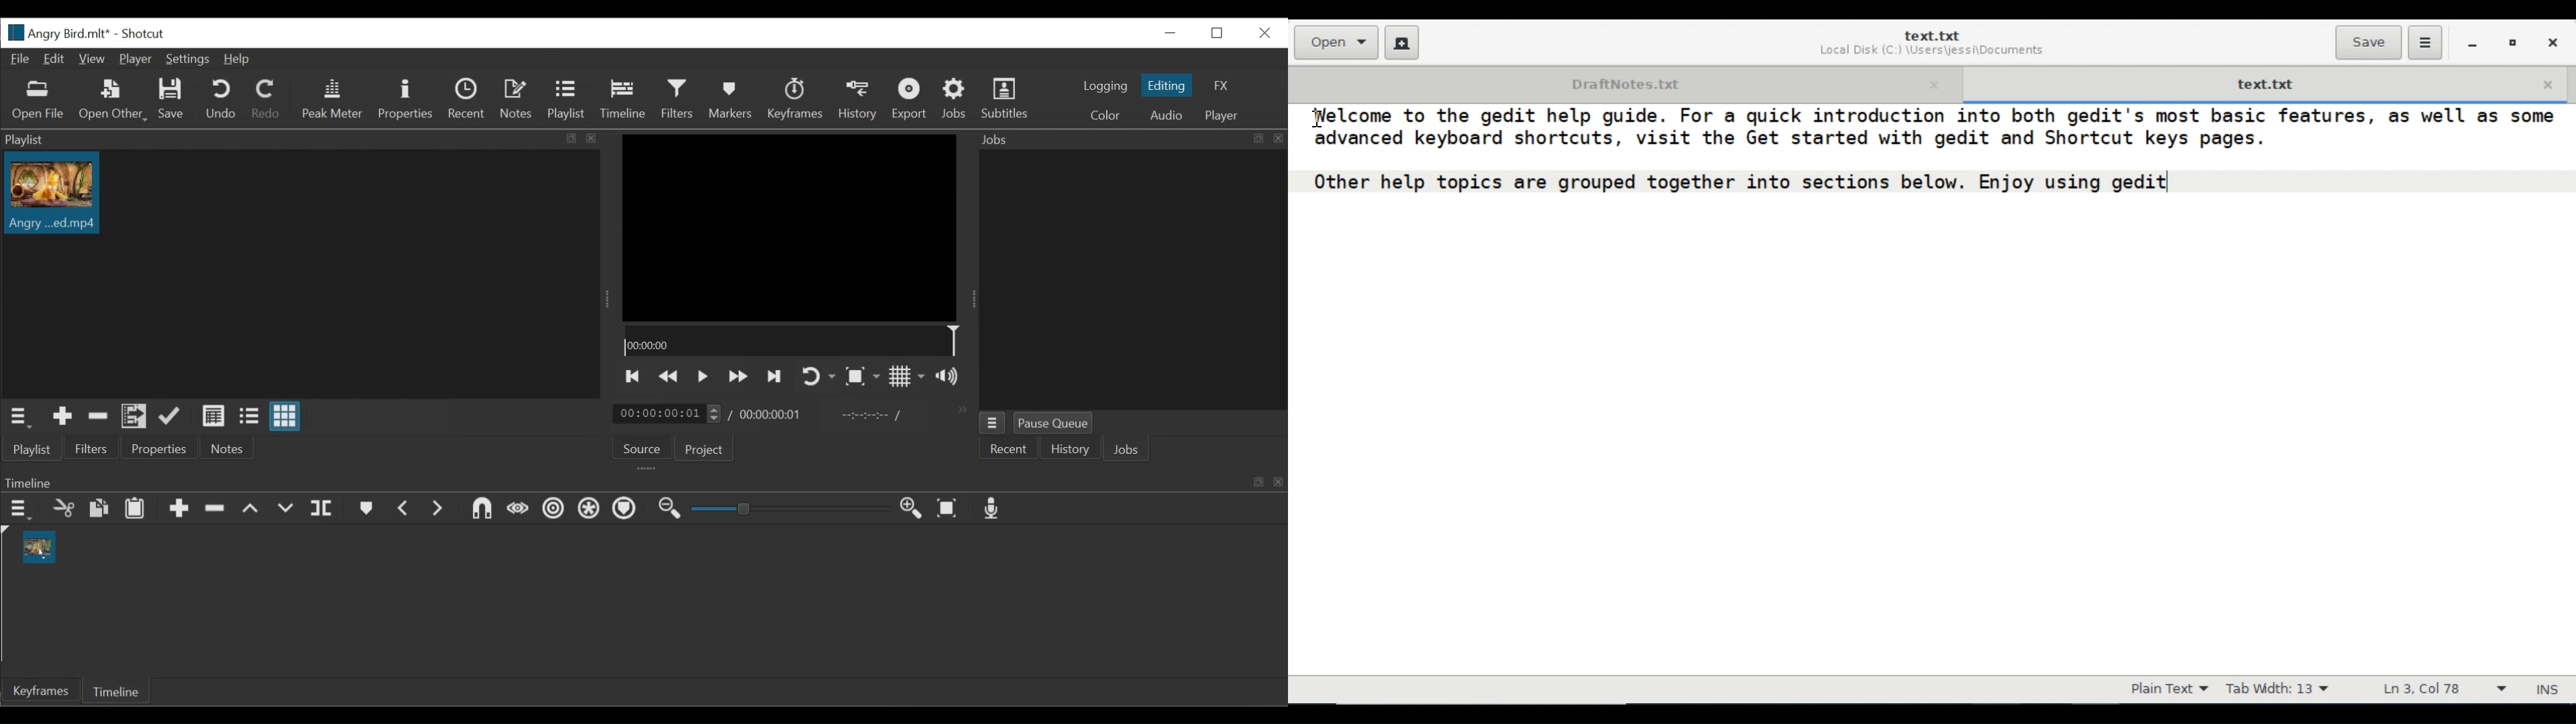 Image resolution: width=2576 pixels, height=728 pixels. I want to click on Source, so click(639, 446).